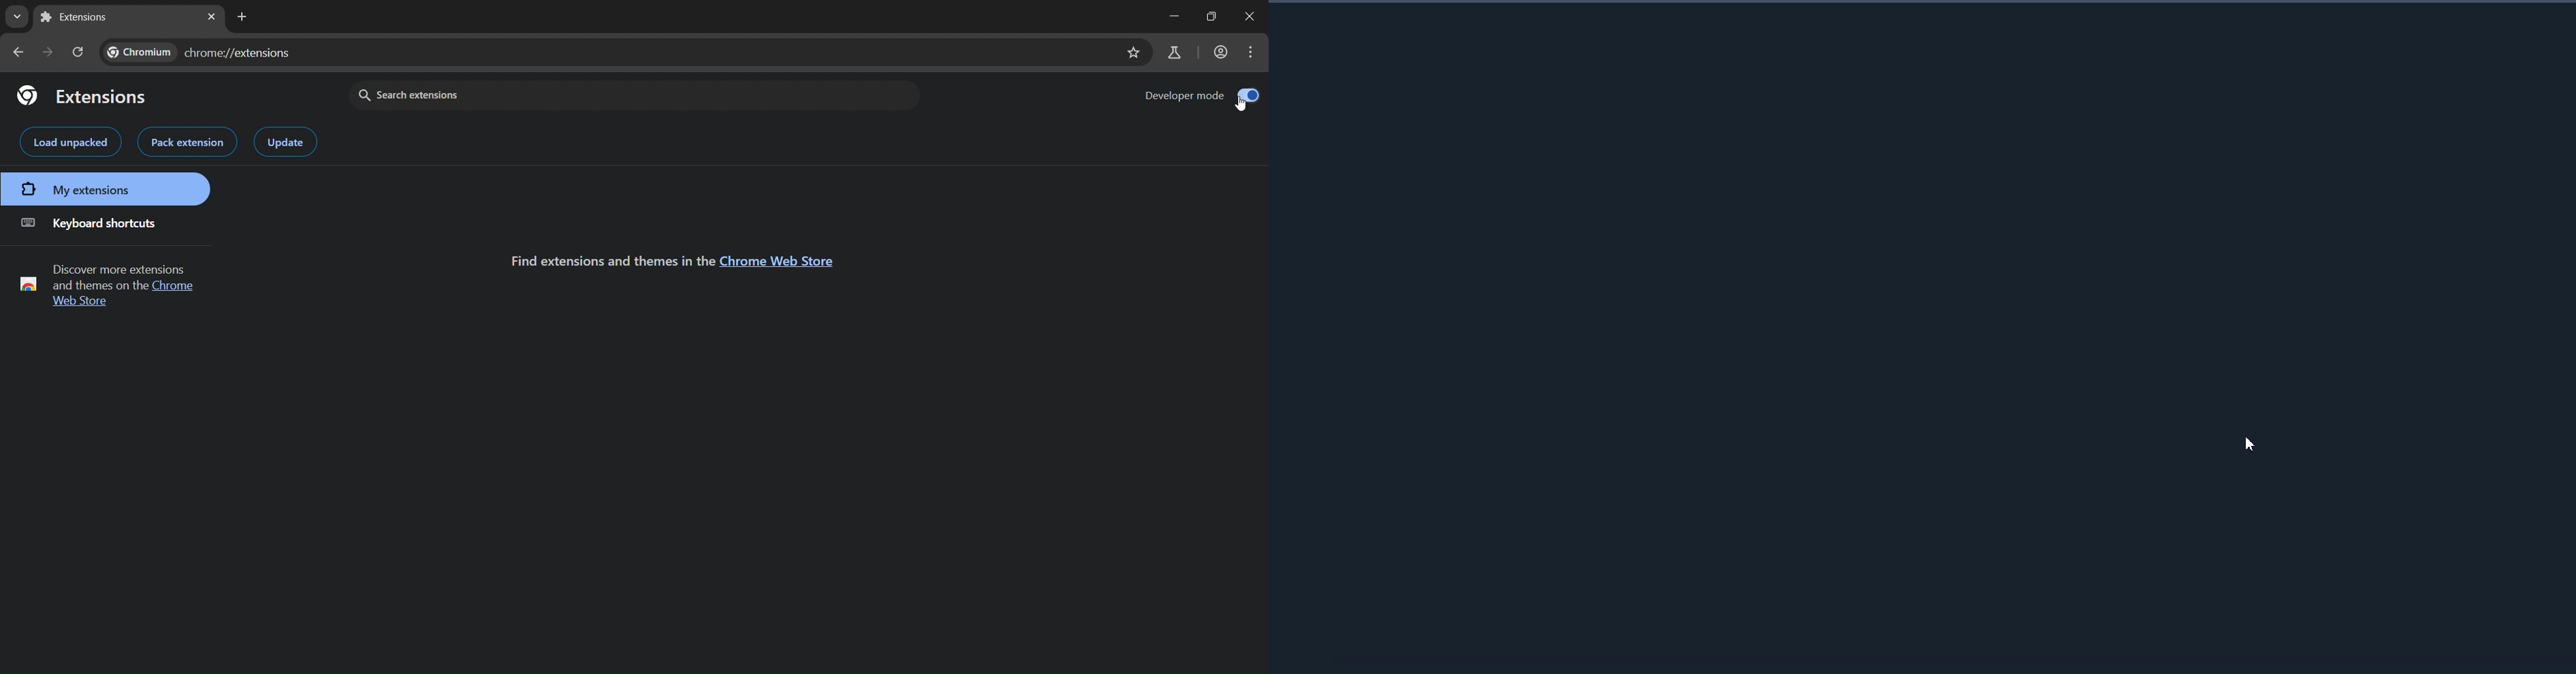 This screenshot has height=700, width=2576. Describe the element at coordinates (186, 142) in the screenshot. I see `pack extension` at that location.